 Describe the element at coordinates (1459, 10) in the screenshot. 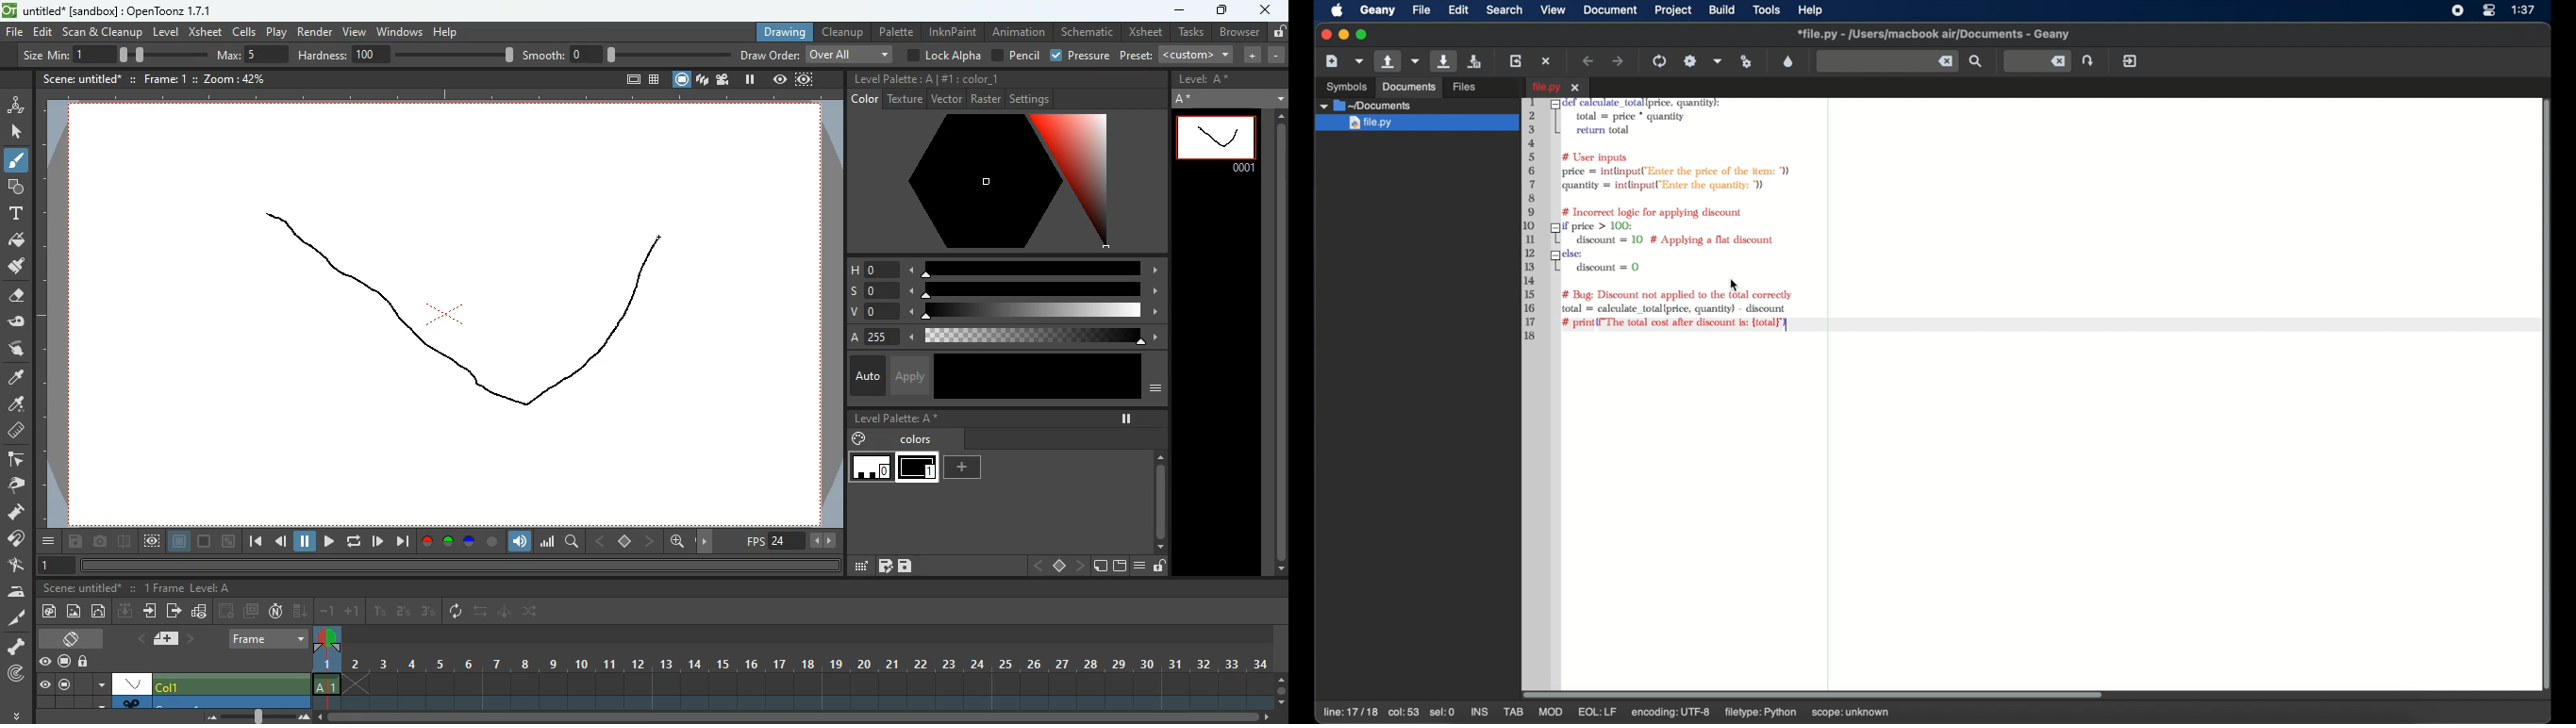

I see `edit` at that location.